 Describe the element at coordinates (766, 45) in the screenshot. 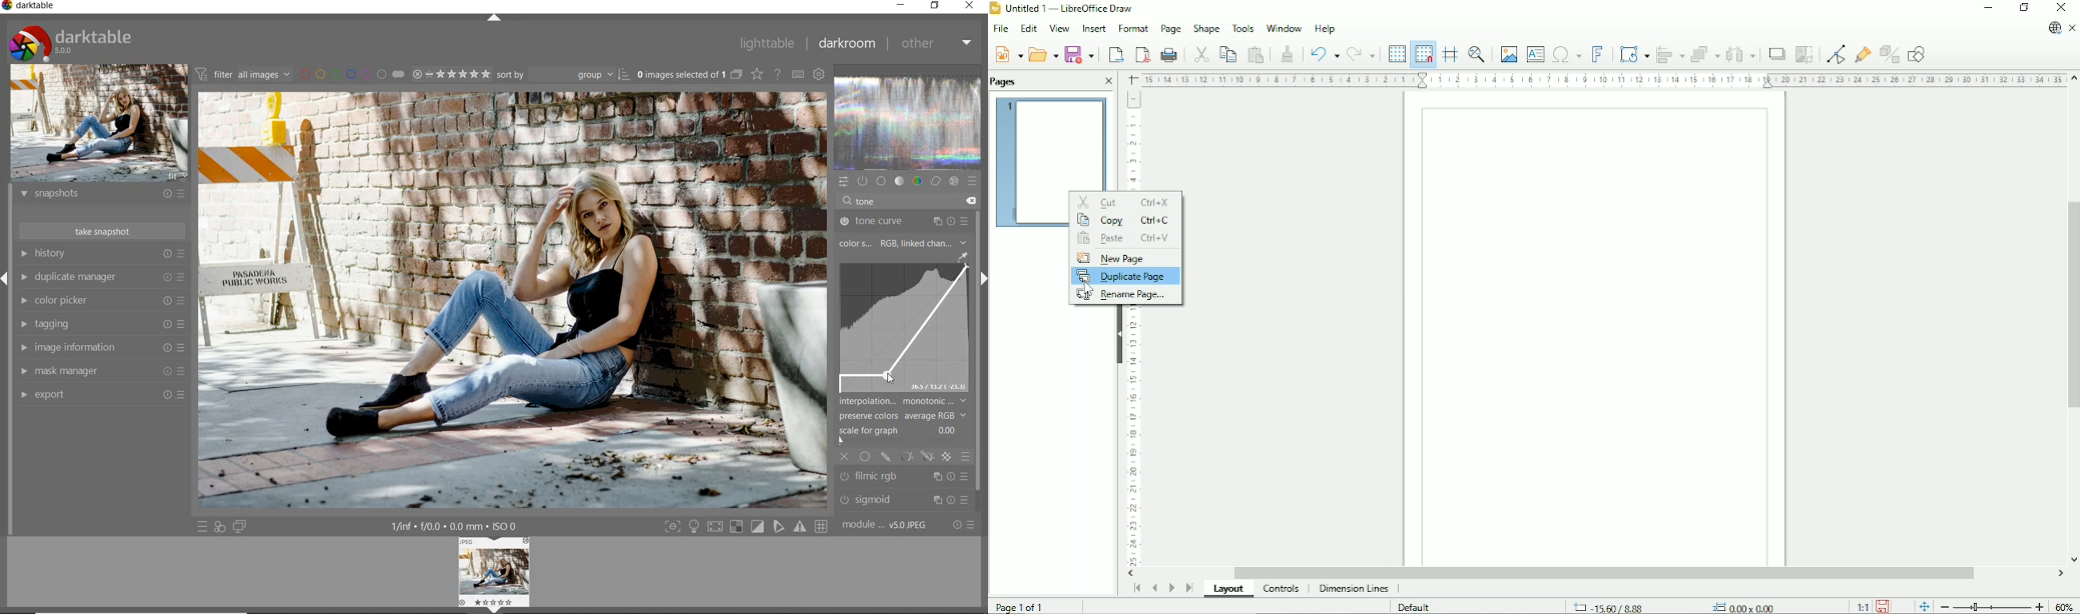

I see `lighttable` at that location.